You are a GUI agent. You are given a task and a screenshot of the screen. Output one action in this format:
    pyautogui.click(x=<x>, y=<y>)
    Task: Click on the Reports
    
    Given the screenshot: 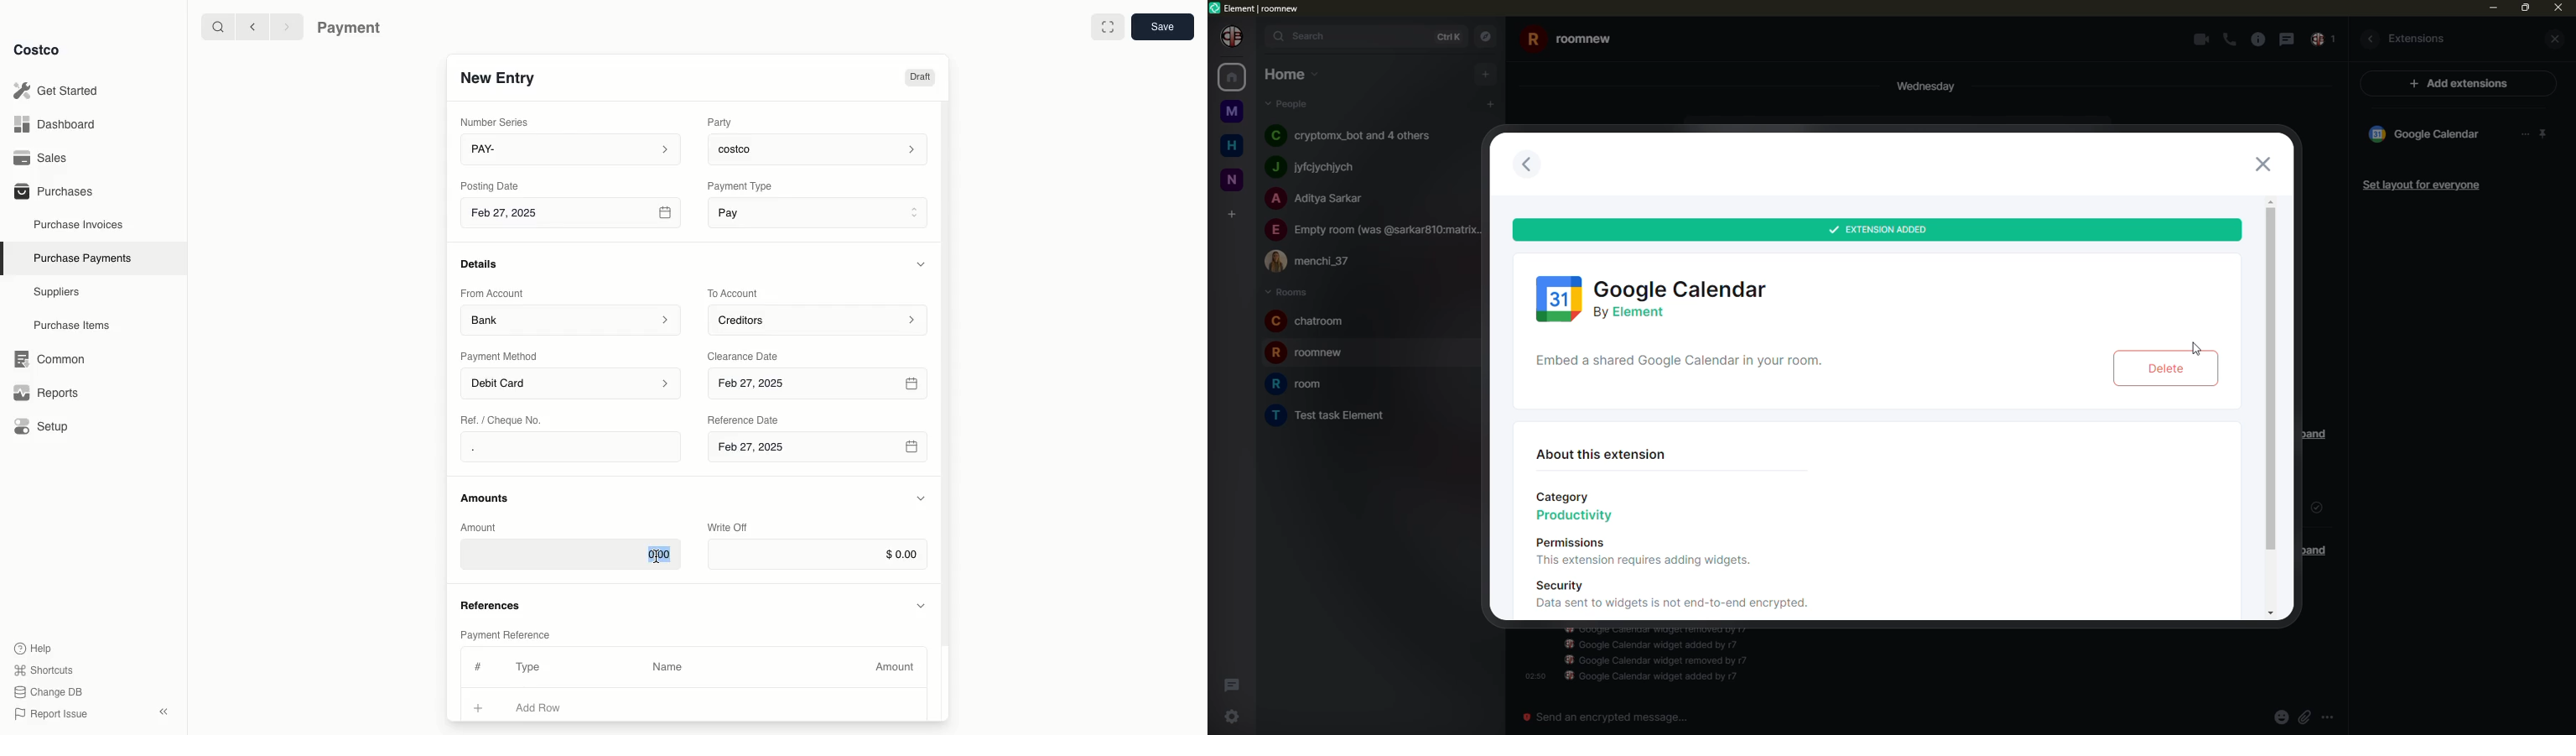 What is the action you would take?
    pyautogui.click(x=44, y=390)
    